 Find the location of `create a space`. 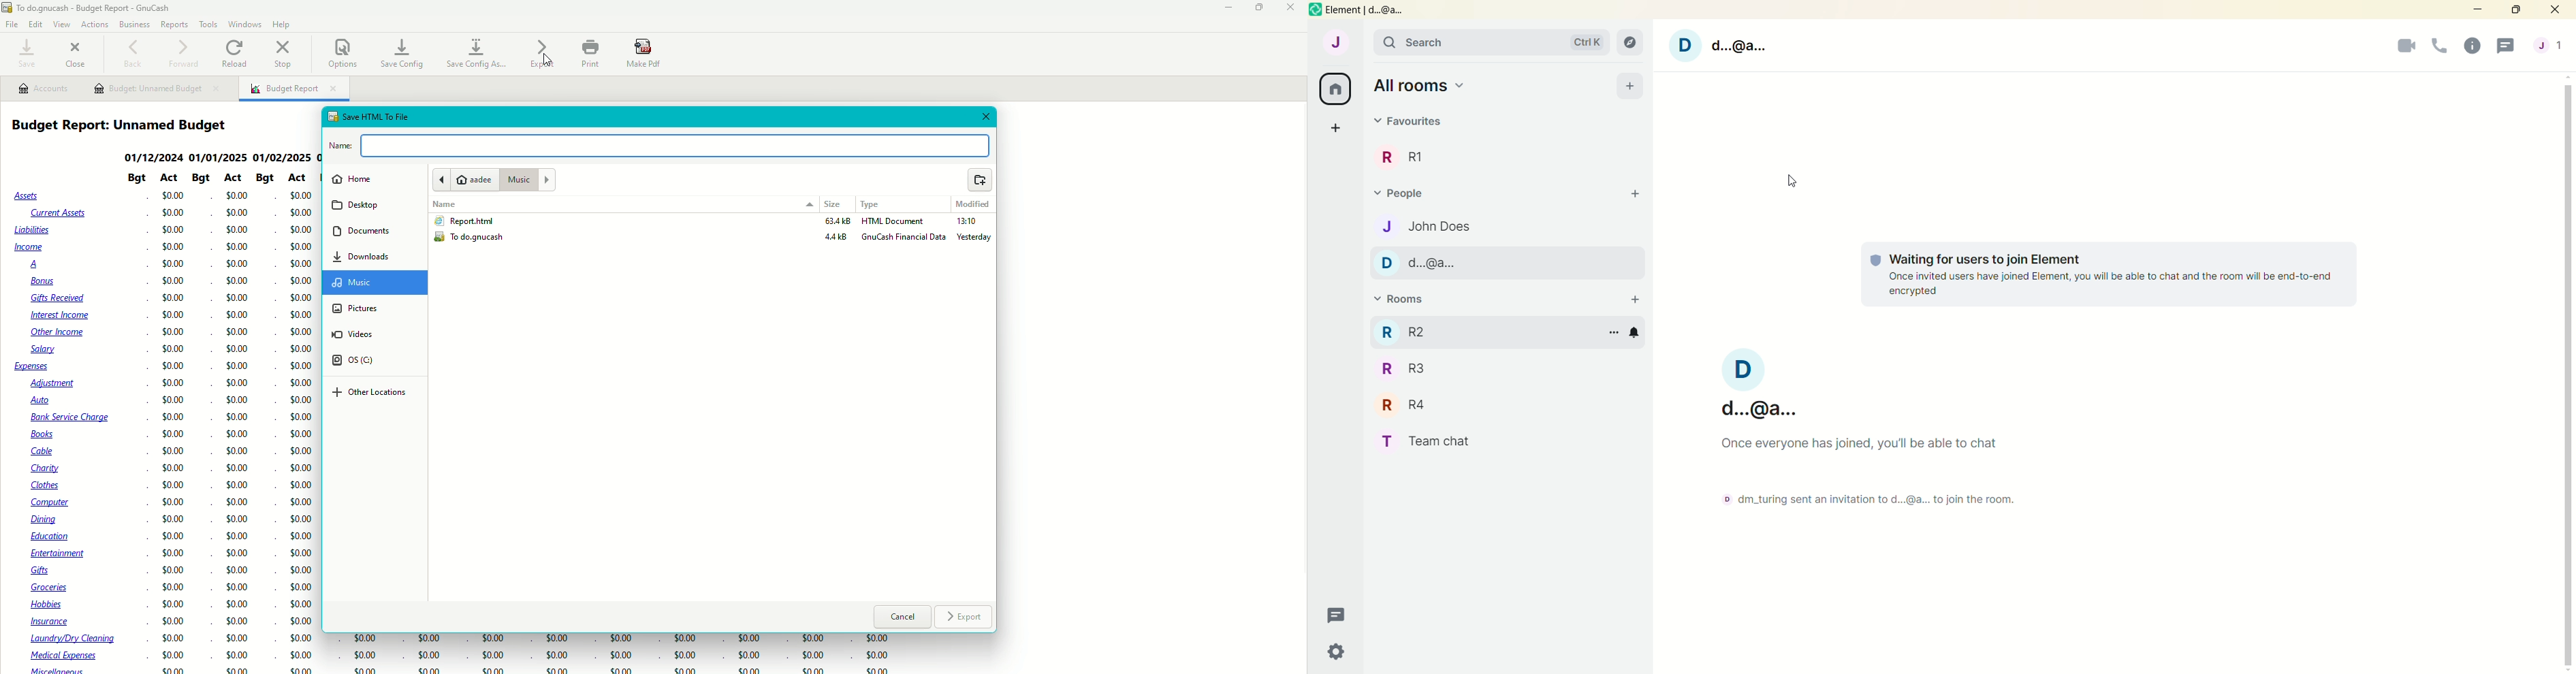

create a space is located at coordinates (1336, 129).